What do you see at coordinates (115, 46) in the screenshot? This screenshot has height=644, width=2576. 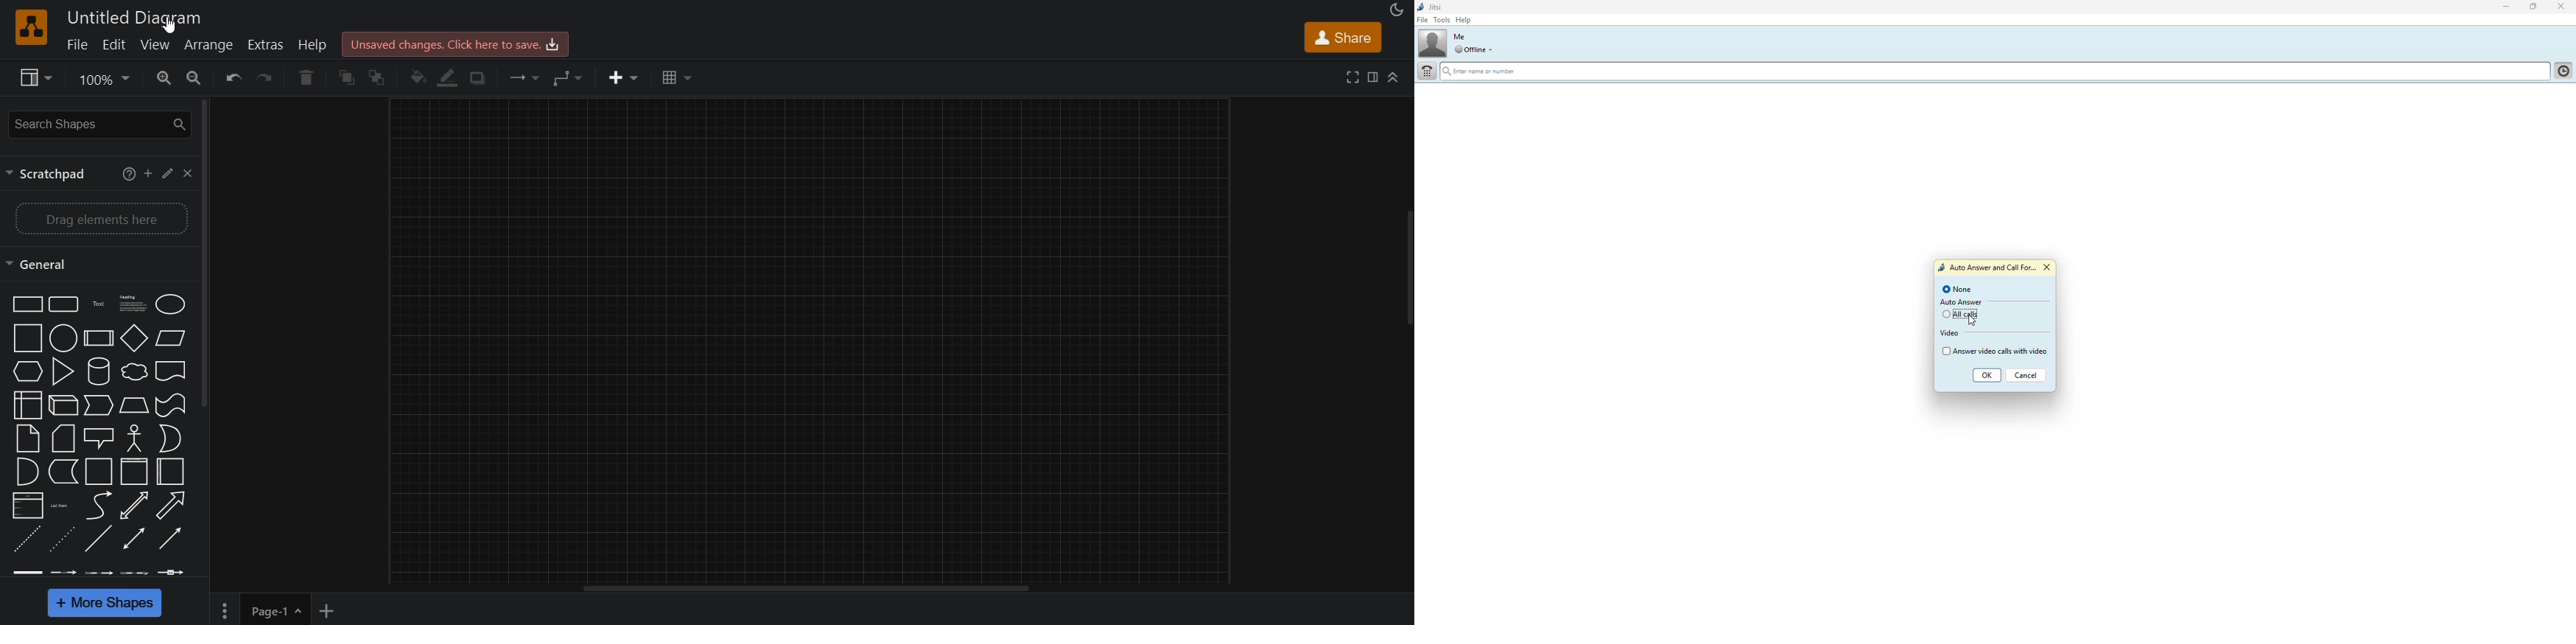 I see `edit` at bounding box center [115, 46].